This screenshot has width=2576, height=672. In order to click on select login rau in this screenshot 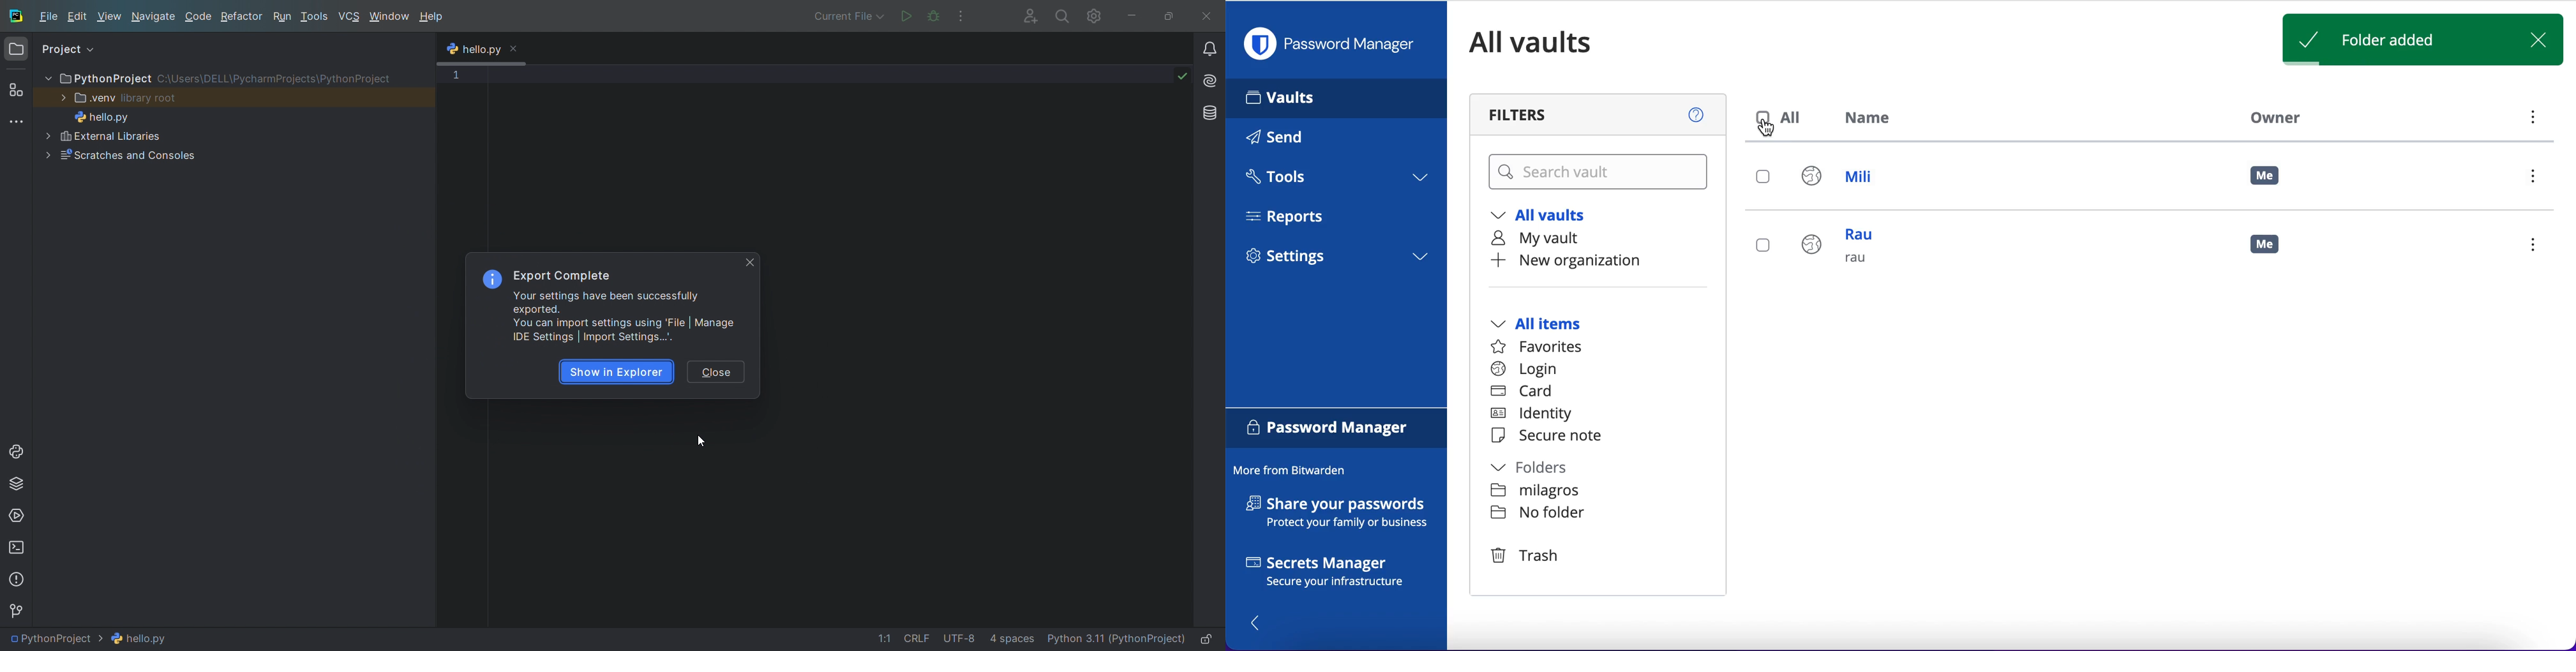, I will do `click(1761, 245)`.